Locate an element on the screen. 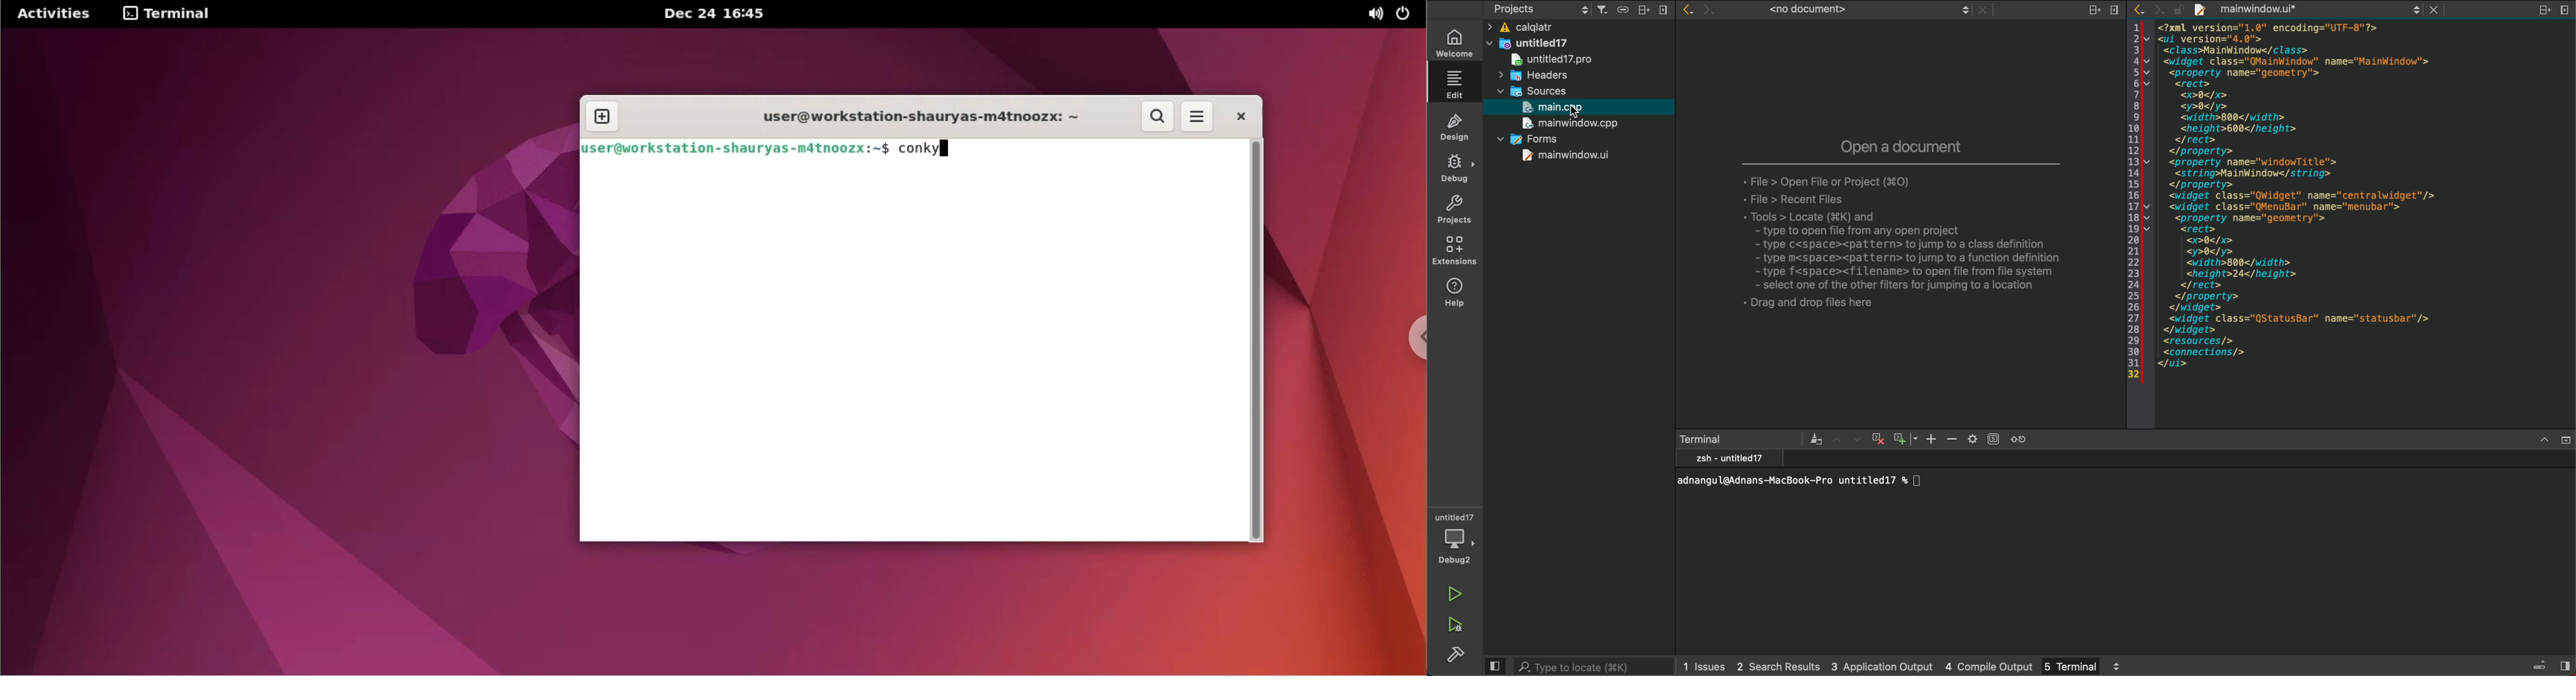 This screenshot has width=2576, height=700. terminal is located at coordinates (2081, 665).